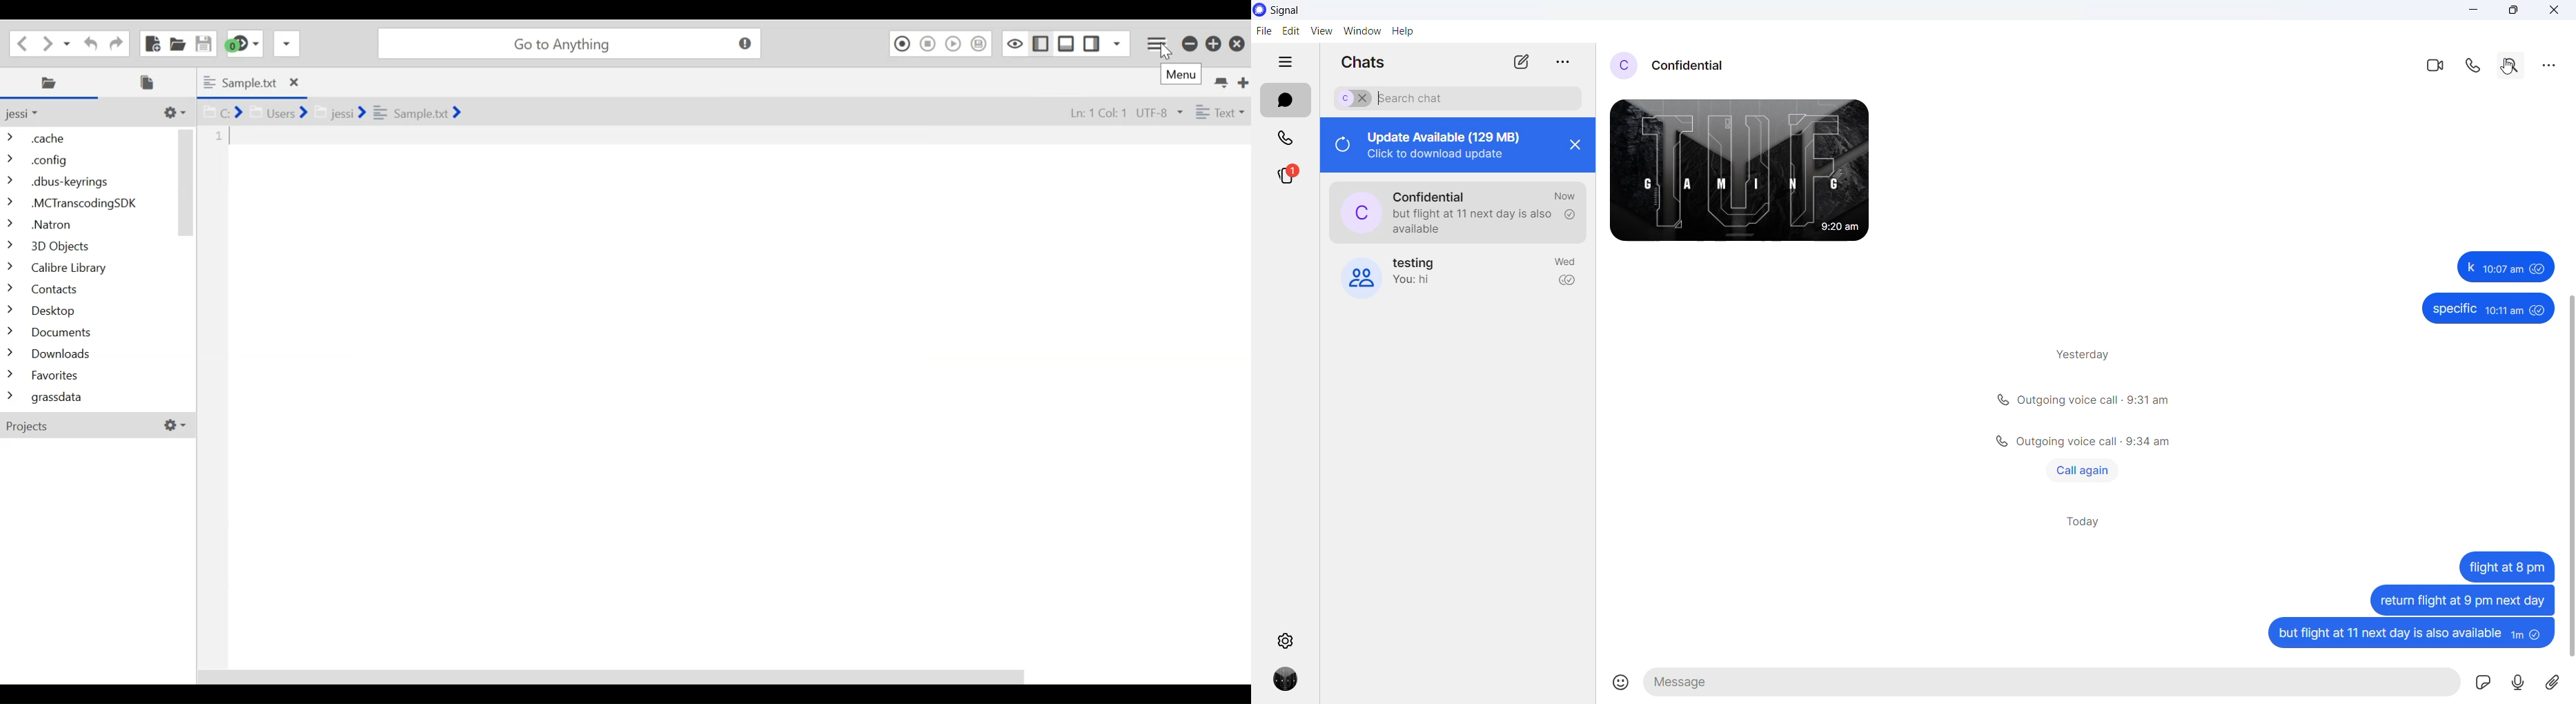 The height and width of the screenshot is (728, 2576). Describe the element at coordinates (173, 112) in the screenshot. I see `Customize` at that location.